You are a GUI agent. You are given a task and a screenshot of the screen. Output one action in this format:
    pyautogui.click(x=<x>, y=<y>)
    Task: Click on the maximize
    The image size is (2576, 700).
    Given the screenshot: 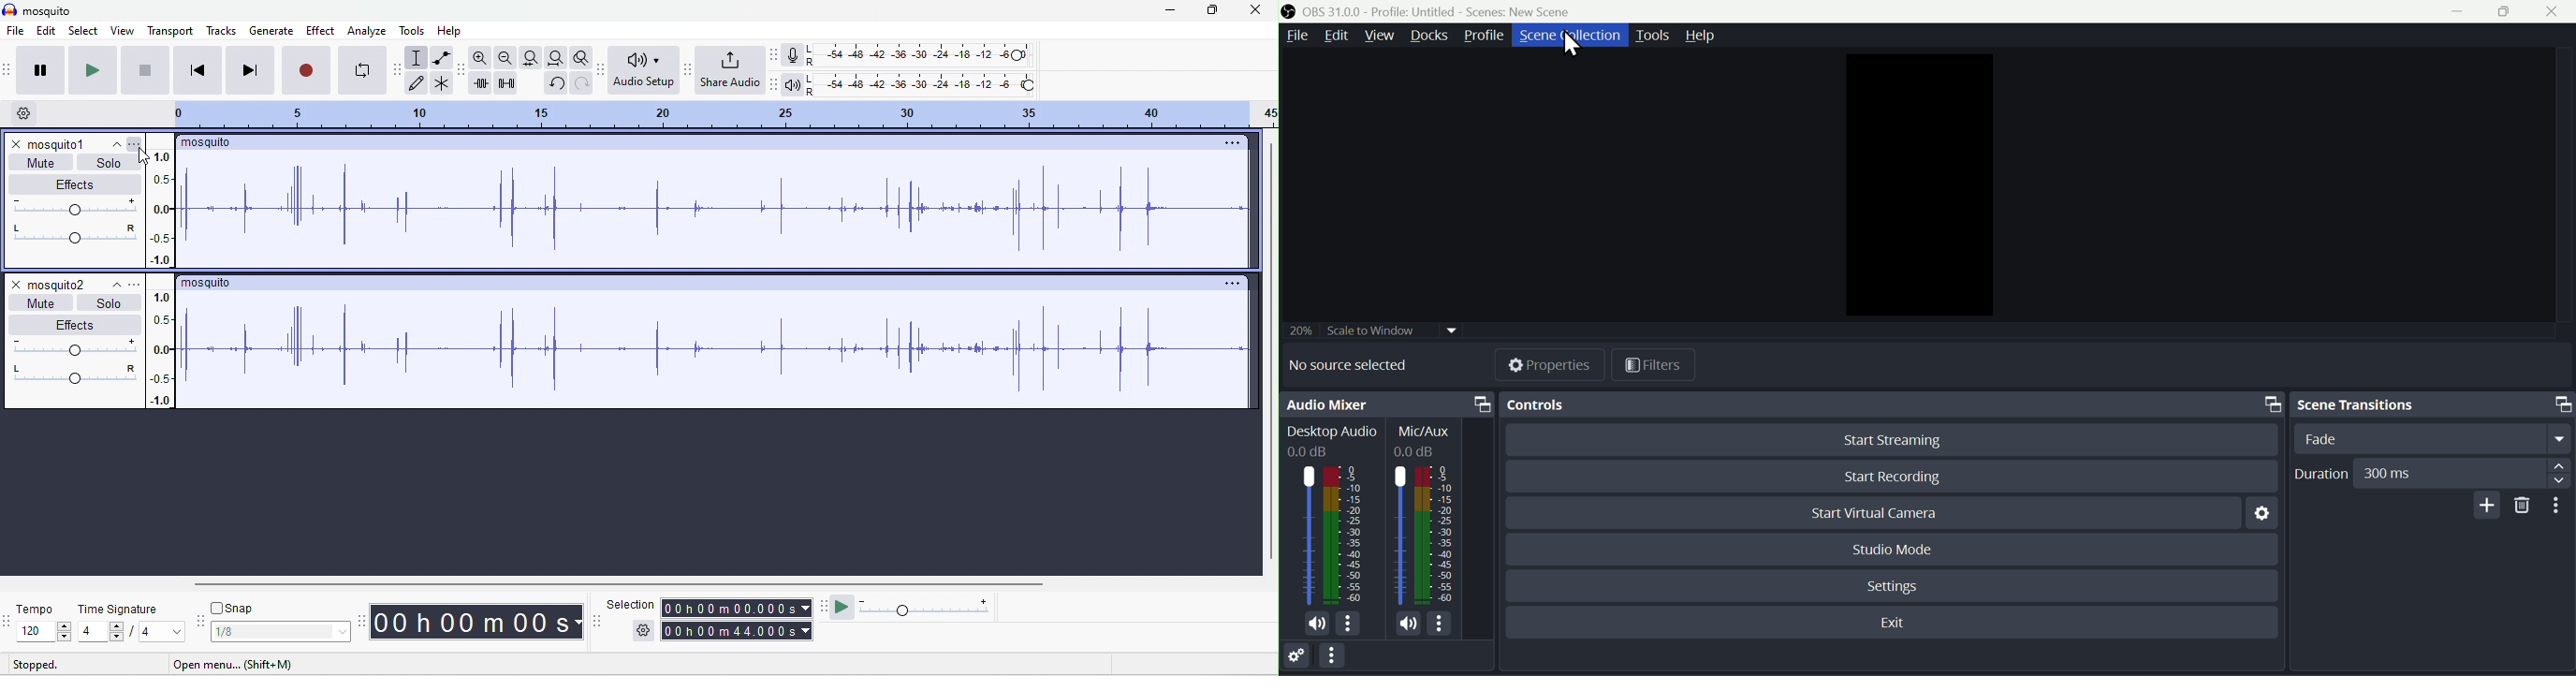 What is the action you would take?
    pyautogui.click(x=1211, y=10)
    